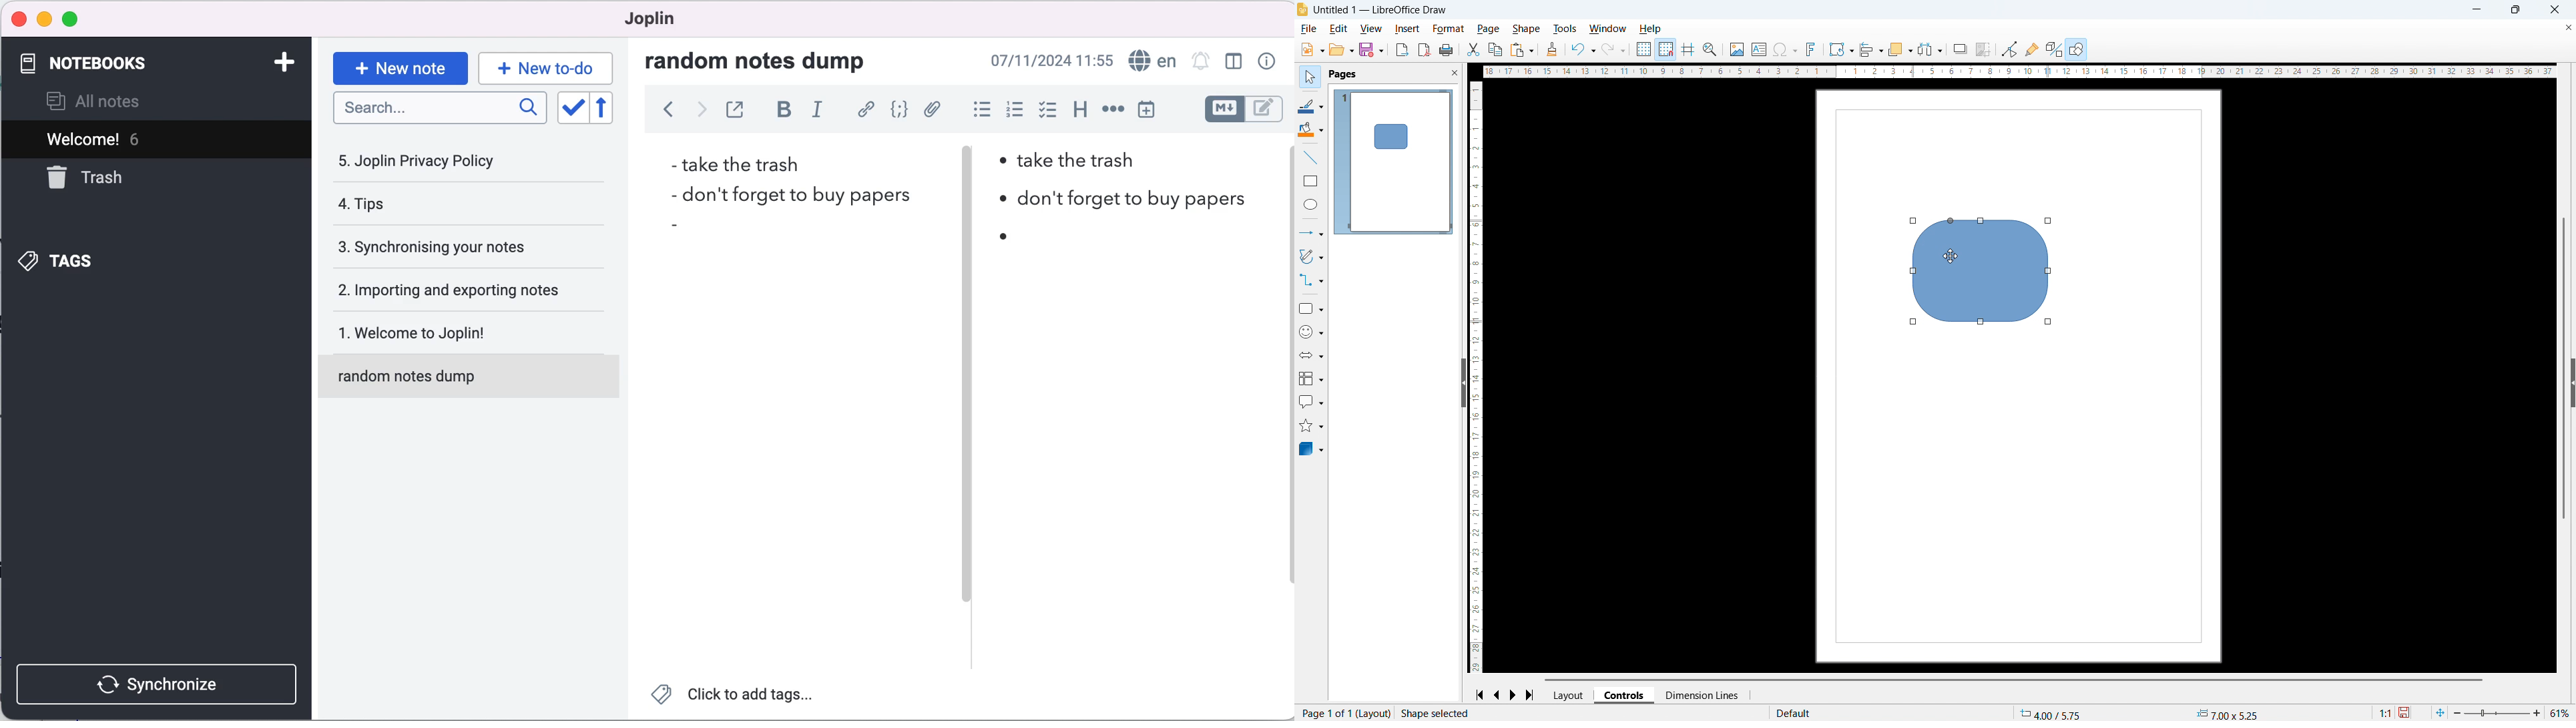 This screenshot has width=2576, height=728. Describe the element at coordinates (1899, 50) in the screenshot. I see `arrange` at that location.